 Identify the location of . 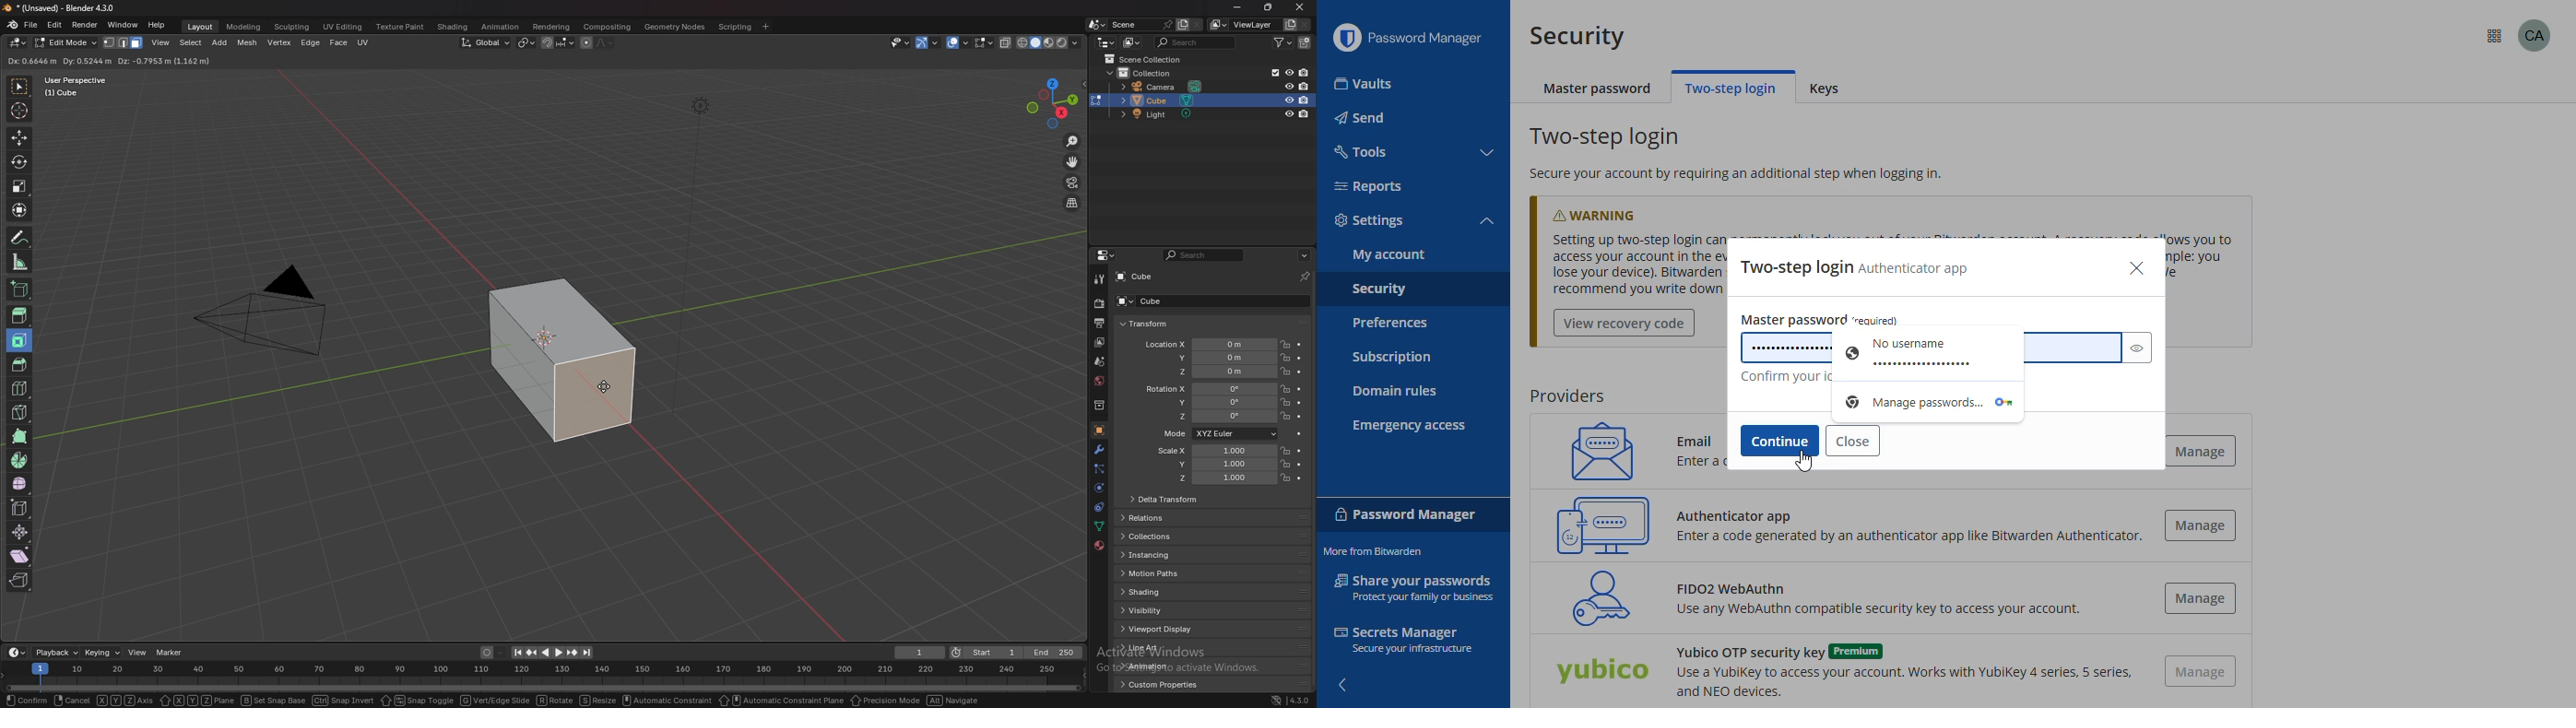
(541, 675).